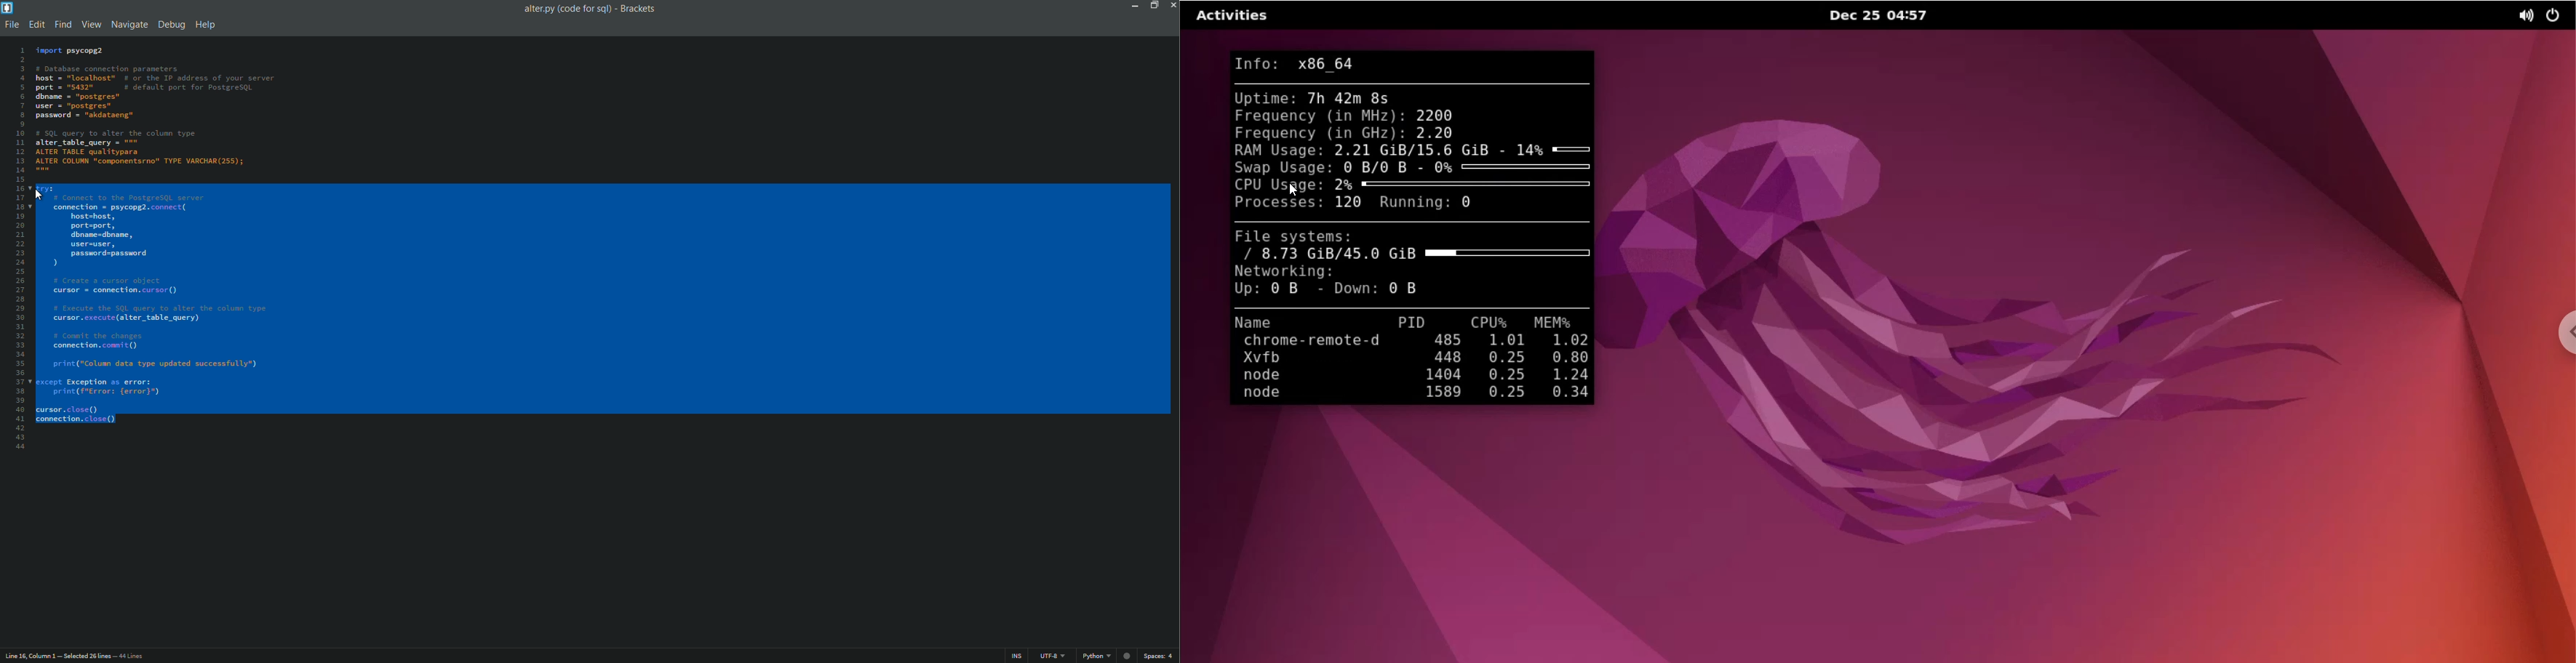 This screenshot has width=2576, height=672. Describe the element at coordinates (18, 247) in the screenshot. I see `line numbers` at that location.